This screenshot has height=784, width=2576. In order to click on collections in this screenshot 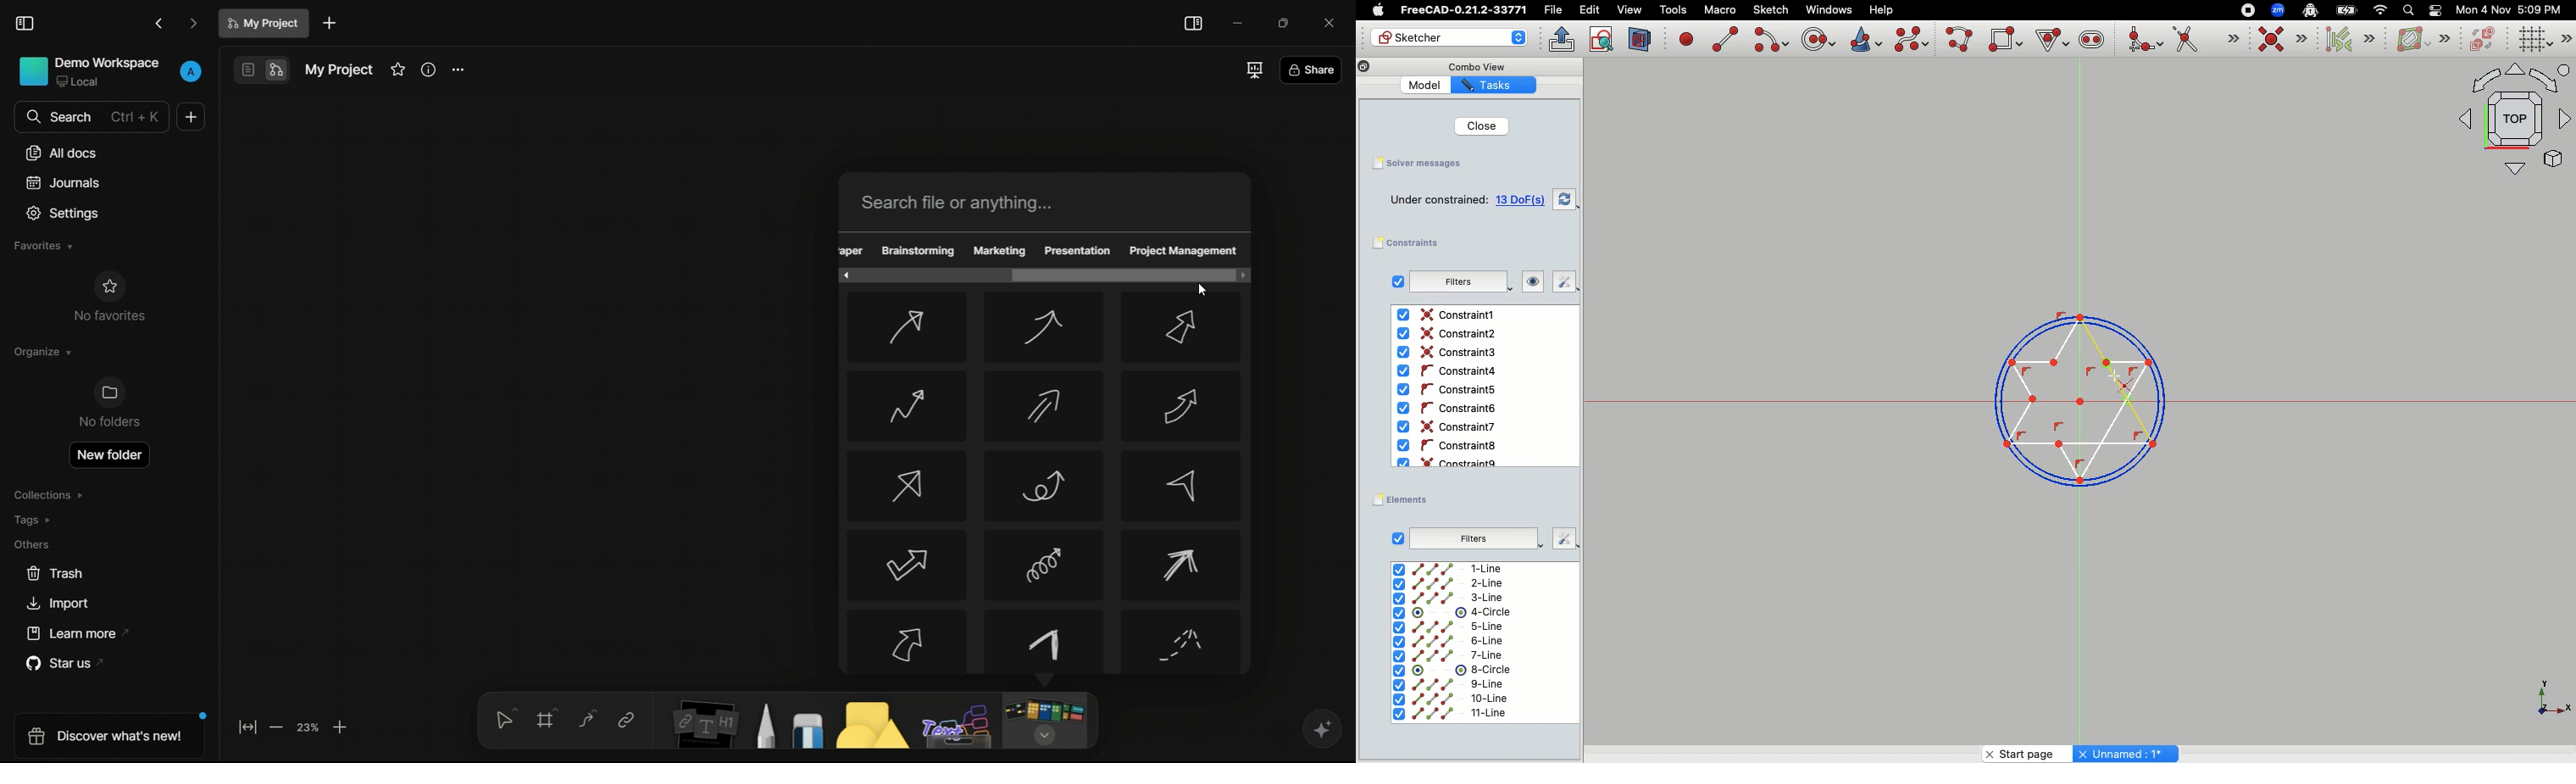, I will do `click(48, 495)`.